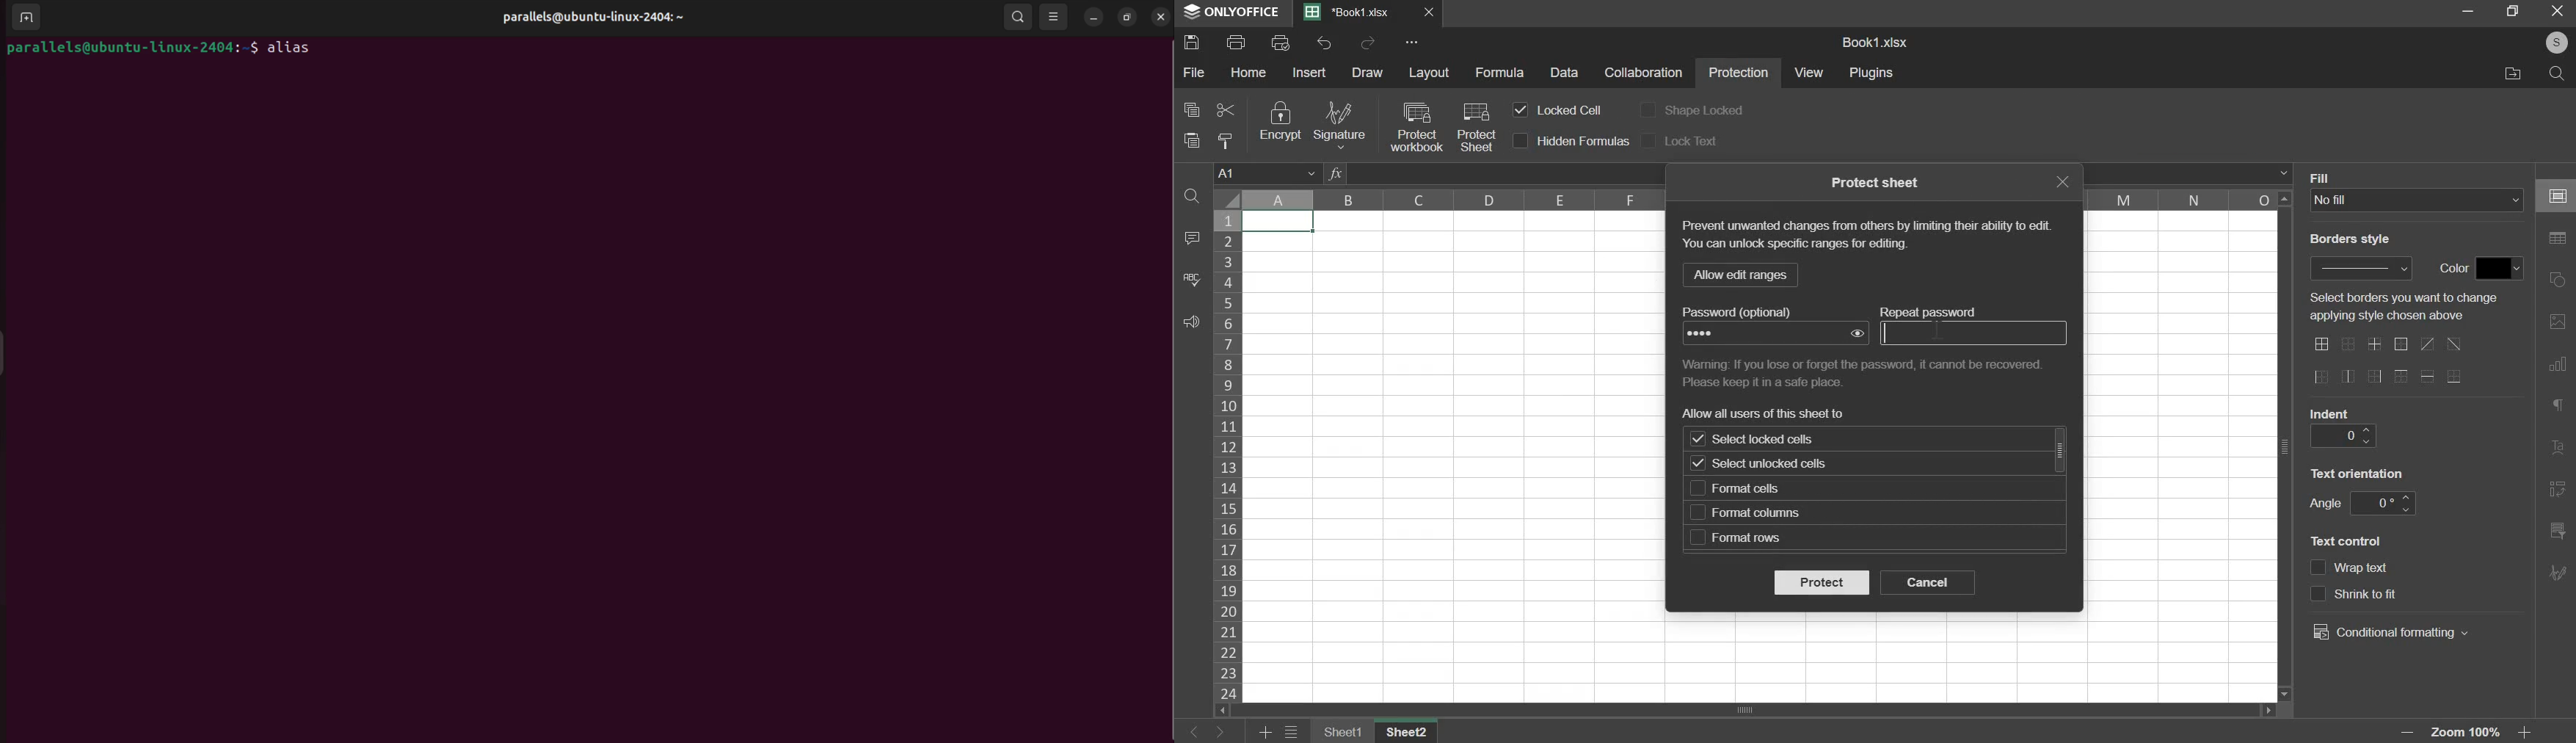 This screenshot has width=2576, height=756. I want to click on format cells, so click(1752, 489).